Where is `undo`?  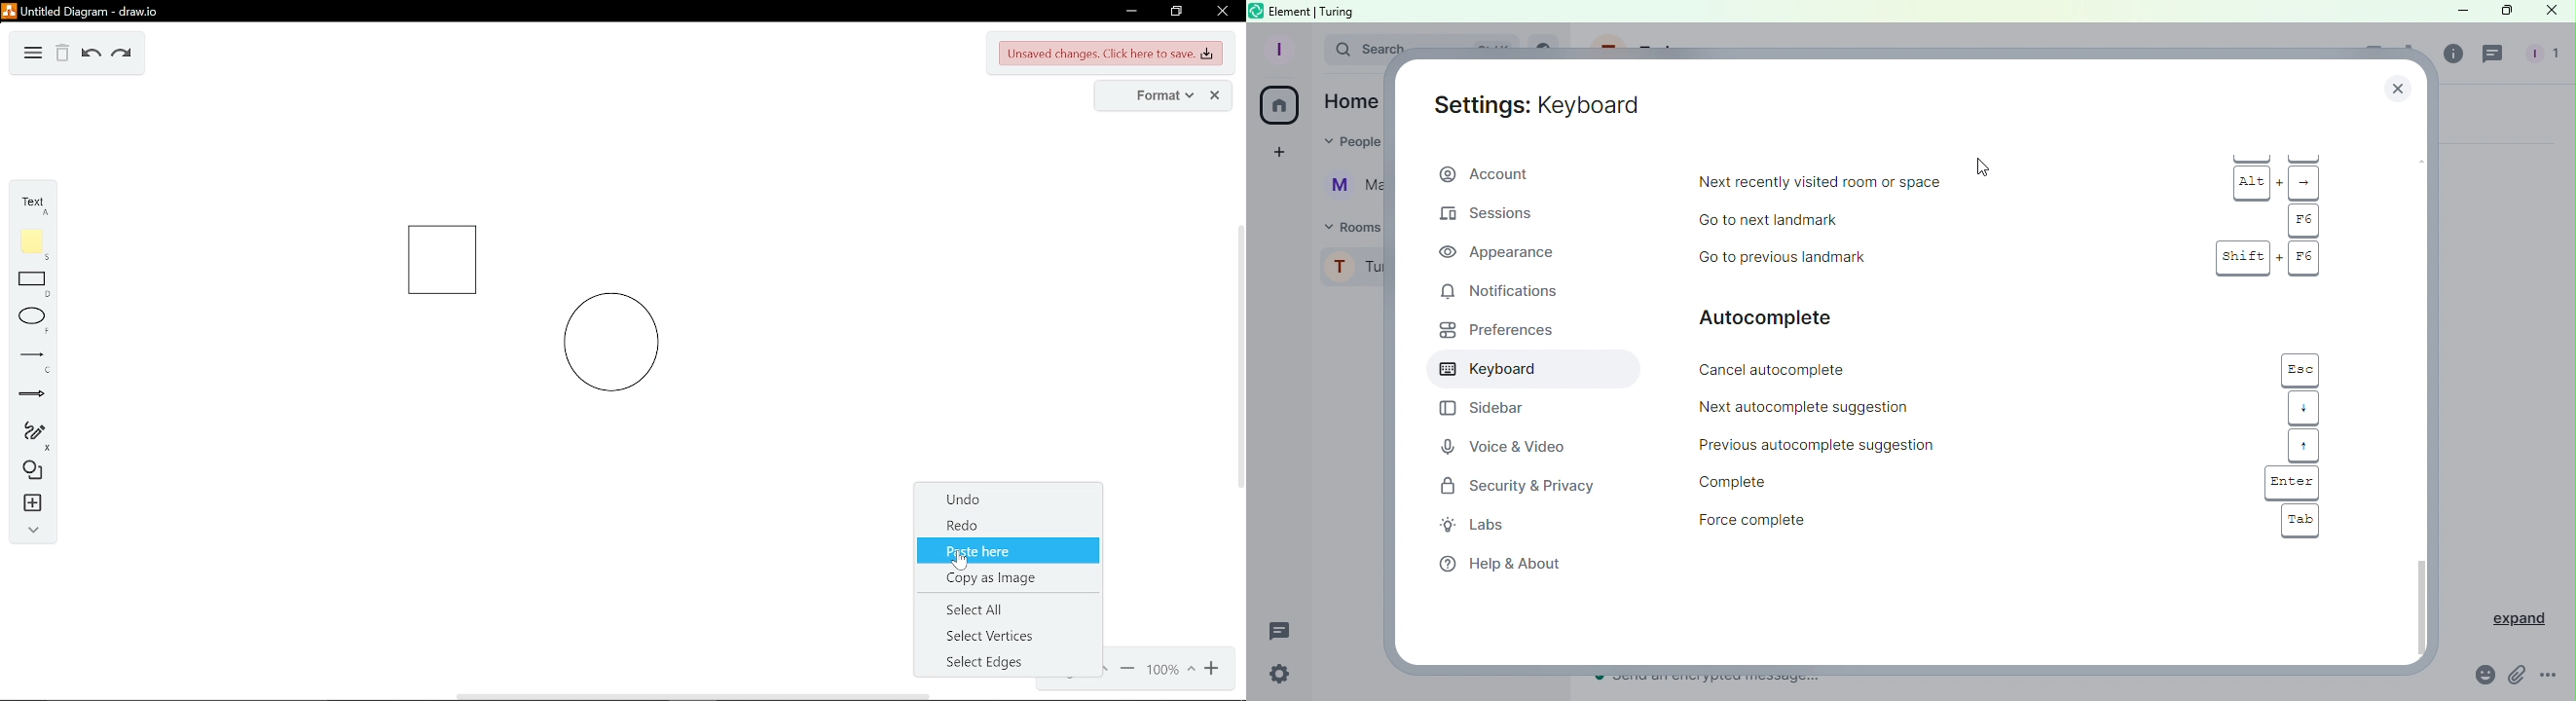
undo is located at coordinates (1010, 501).